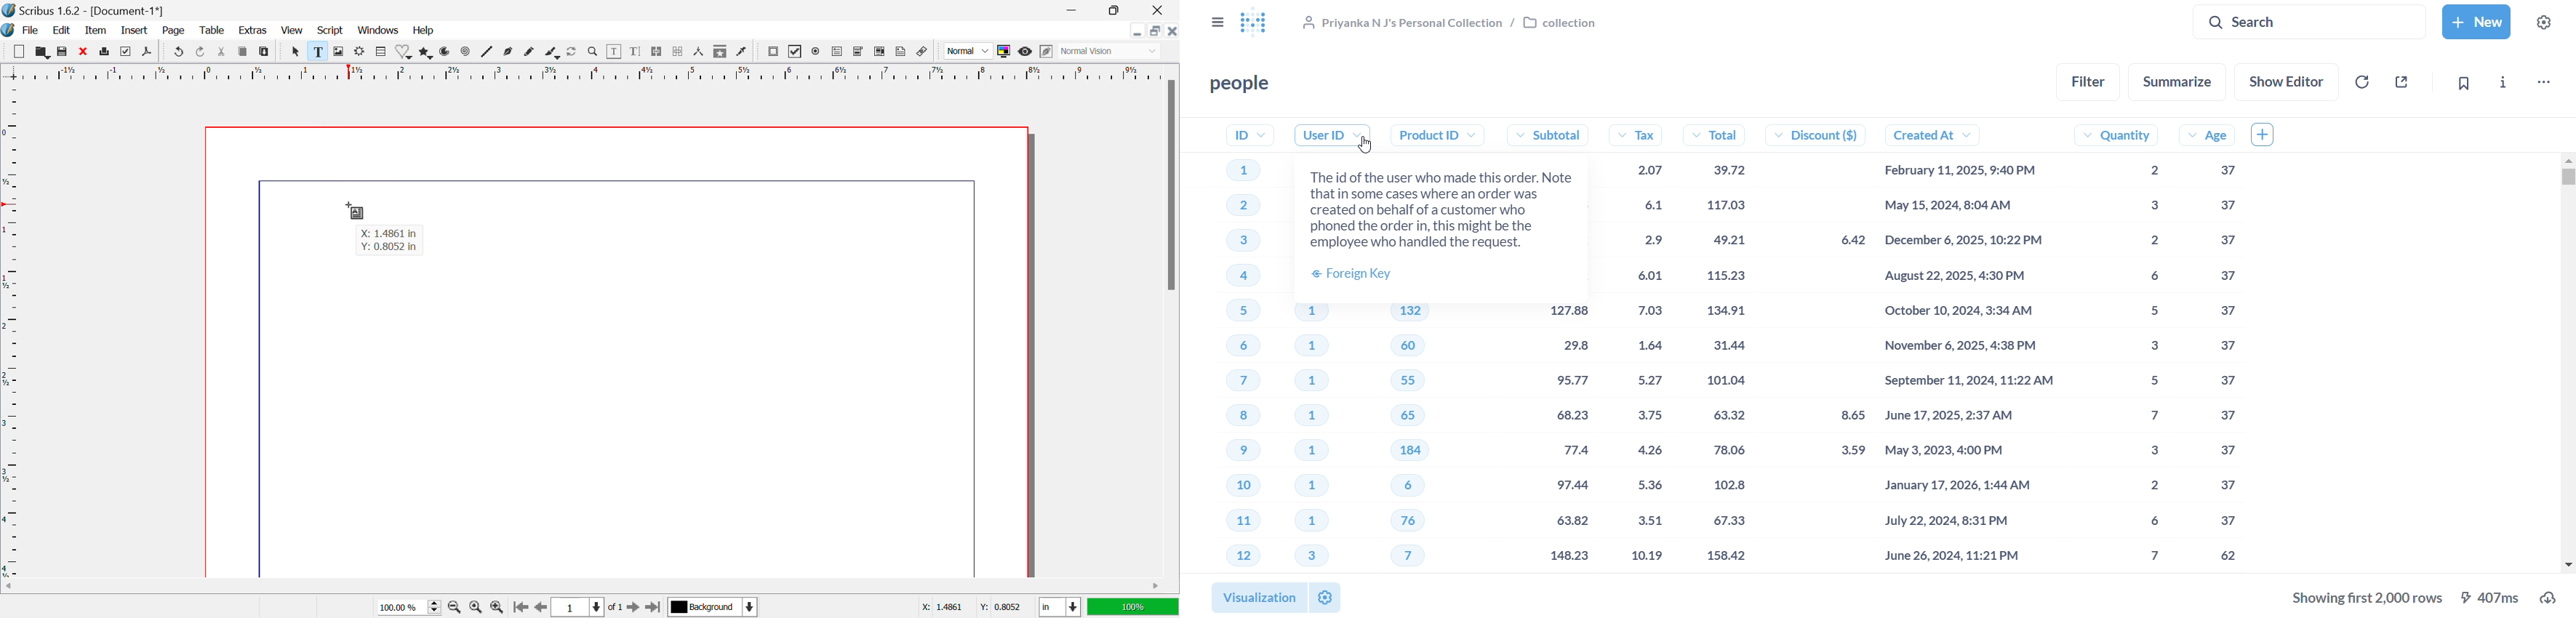 The height and width of the screenshot is (644, 2576). Describe the element at coordinates (637, 53) in the screenshot. I see `Edit Text with Story Editor` at that location.